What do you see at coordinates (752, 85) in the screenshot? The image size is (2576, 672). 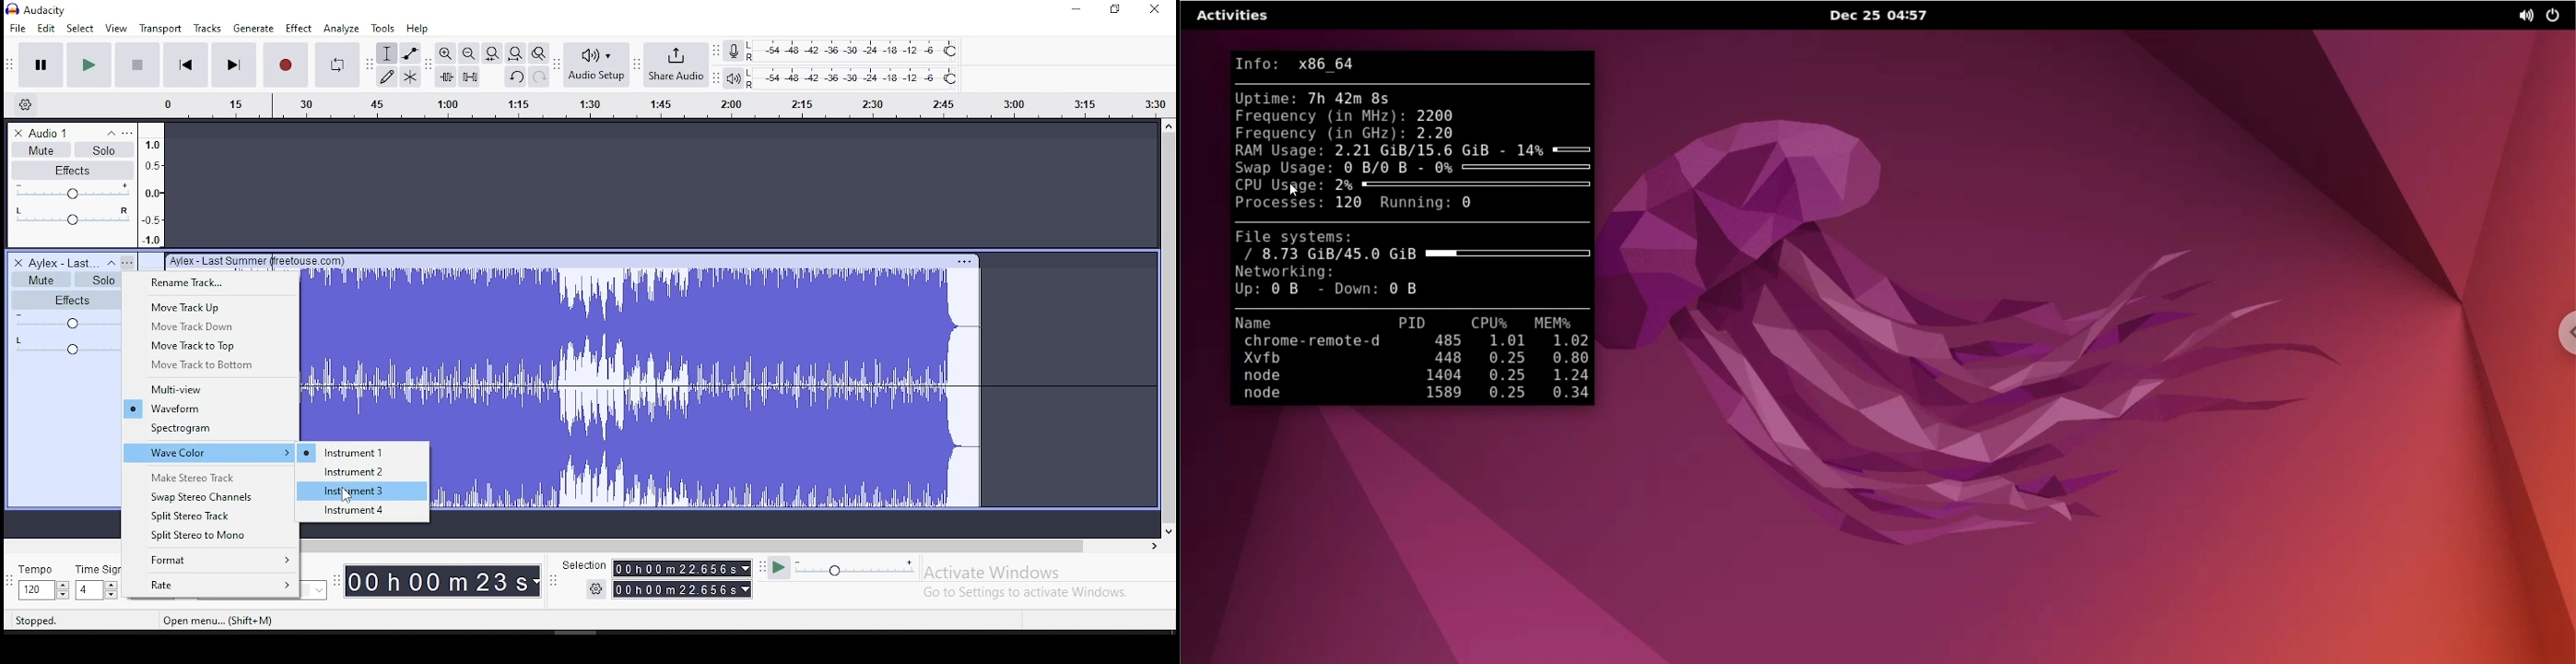 I see `R` at bounding box center [752, 85].